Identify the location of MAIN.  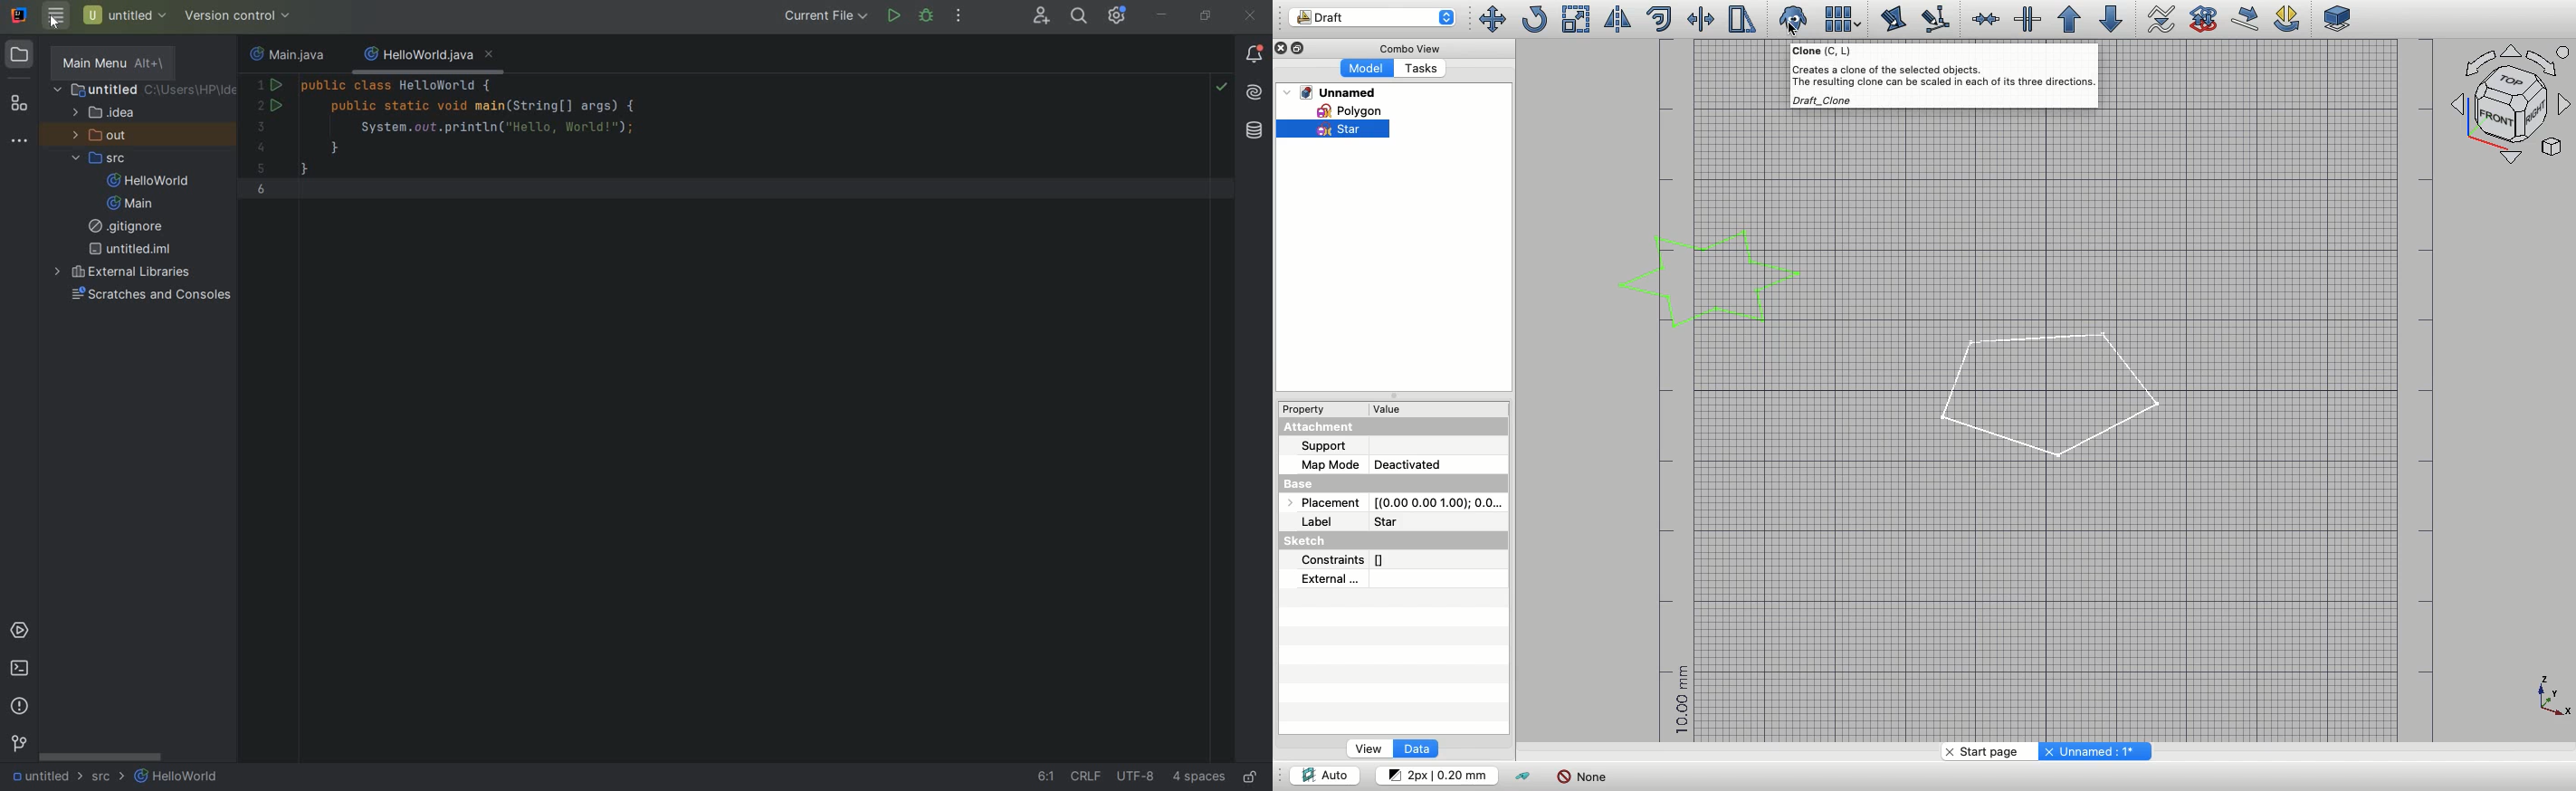
(132, 204).